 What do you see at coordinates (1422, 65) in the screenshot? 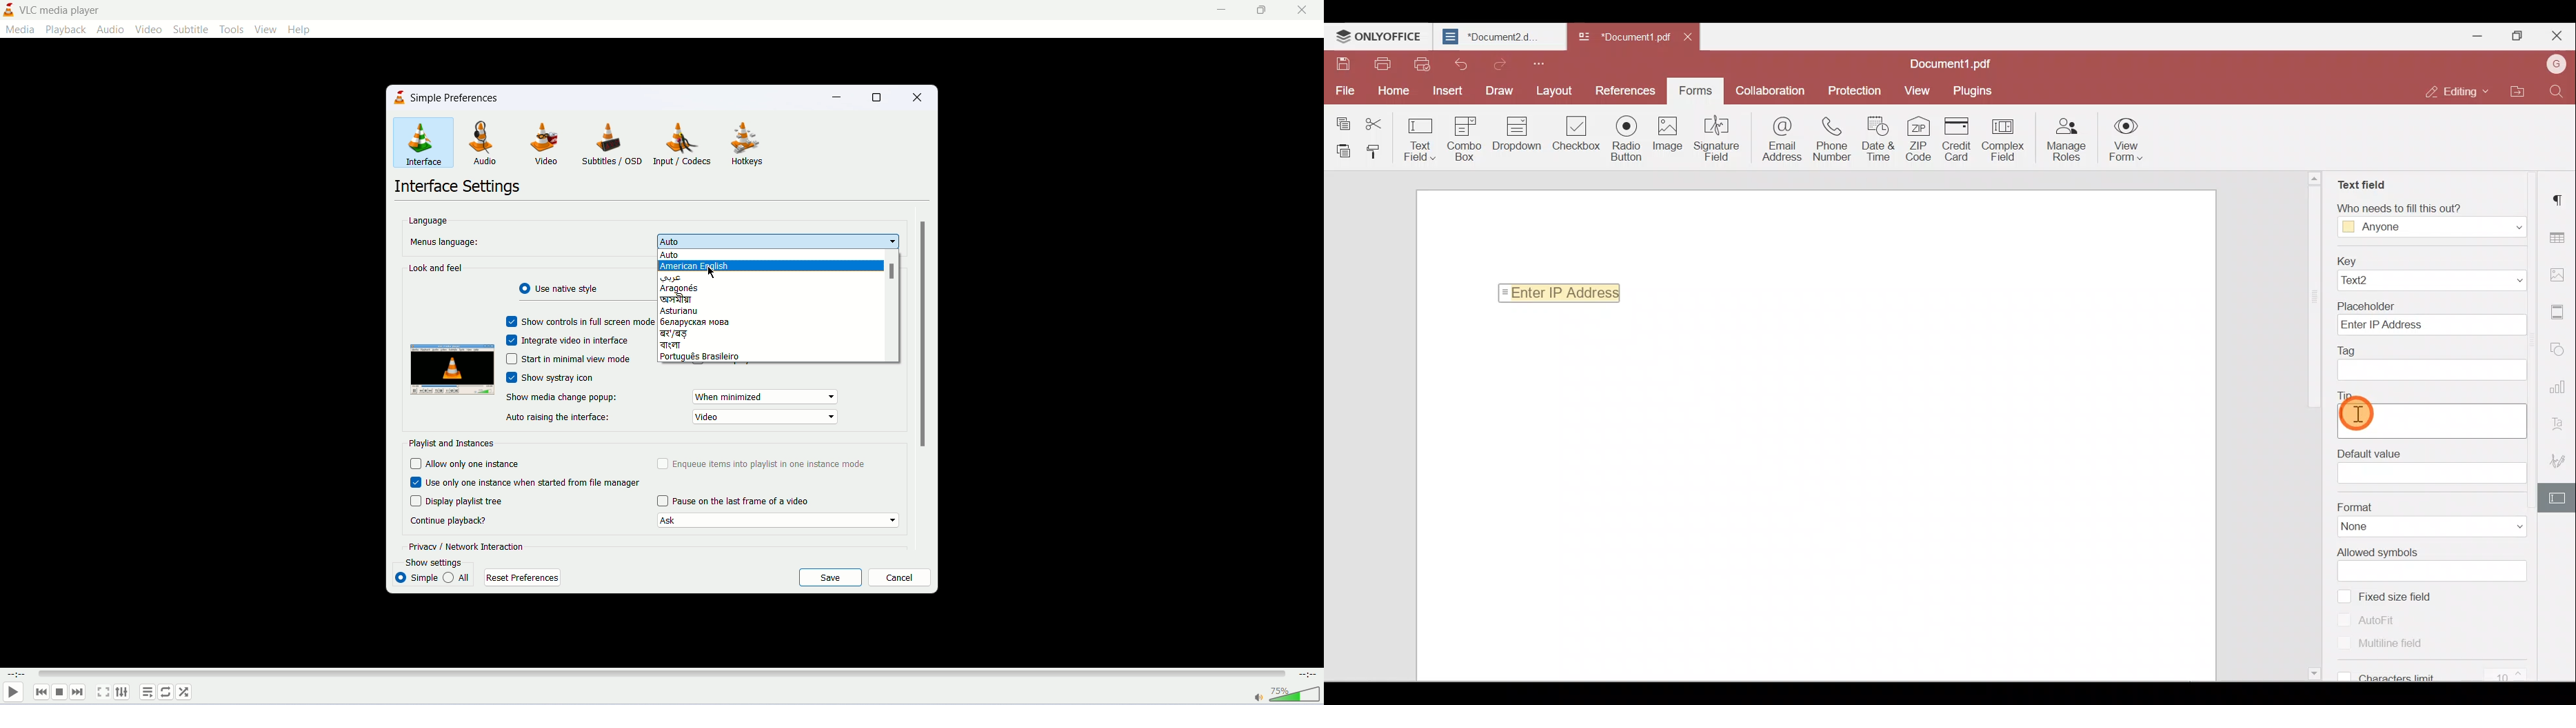
I see `Quick print` at bounding box center [1422, 65].